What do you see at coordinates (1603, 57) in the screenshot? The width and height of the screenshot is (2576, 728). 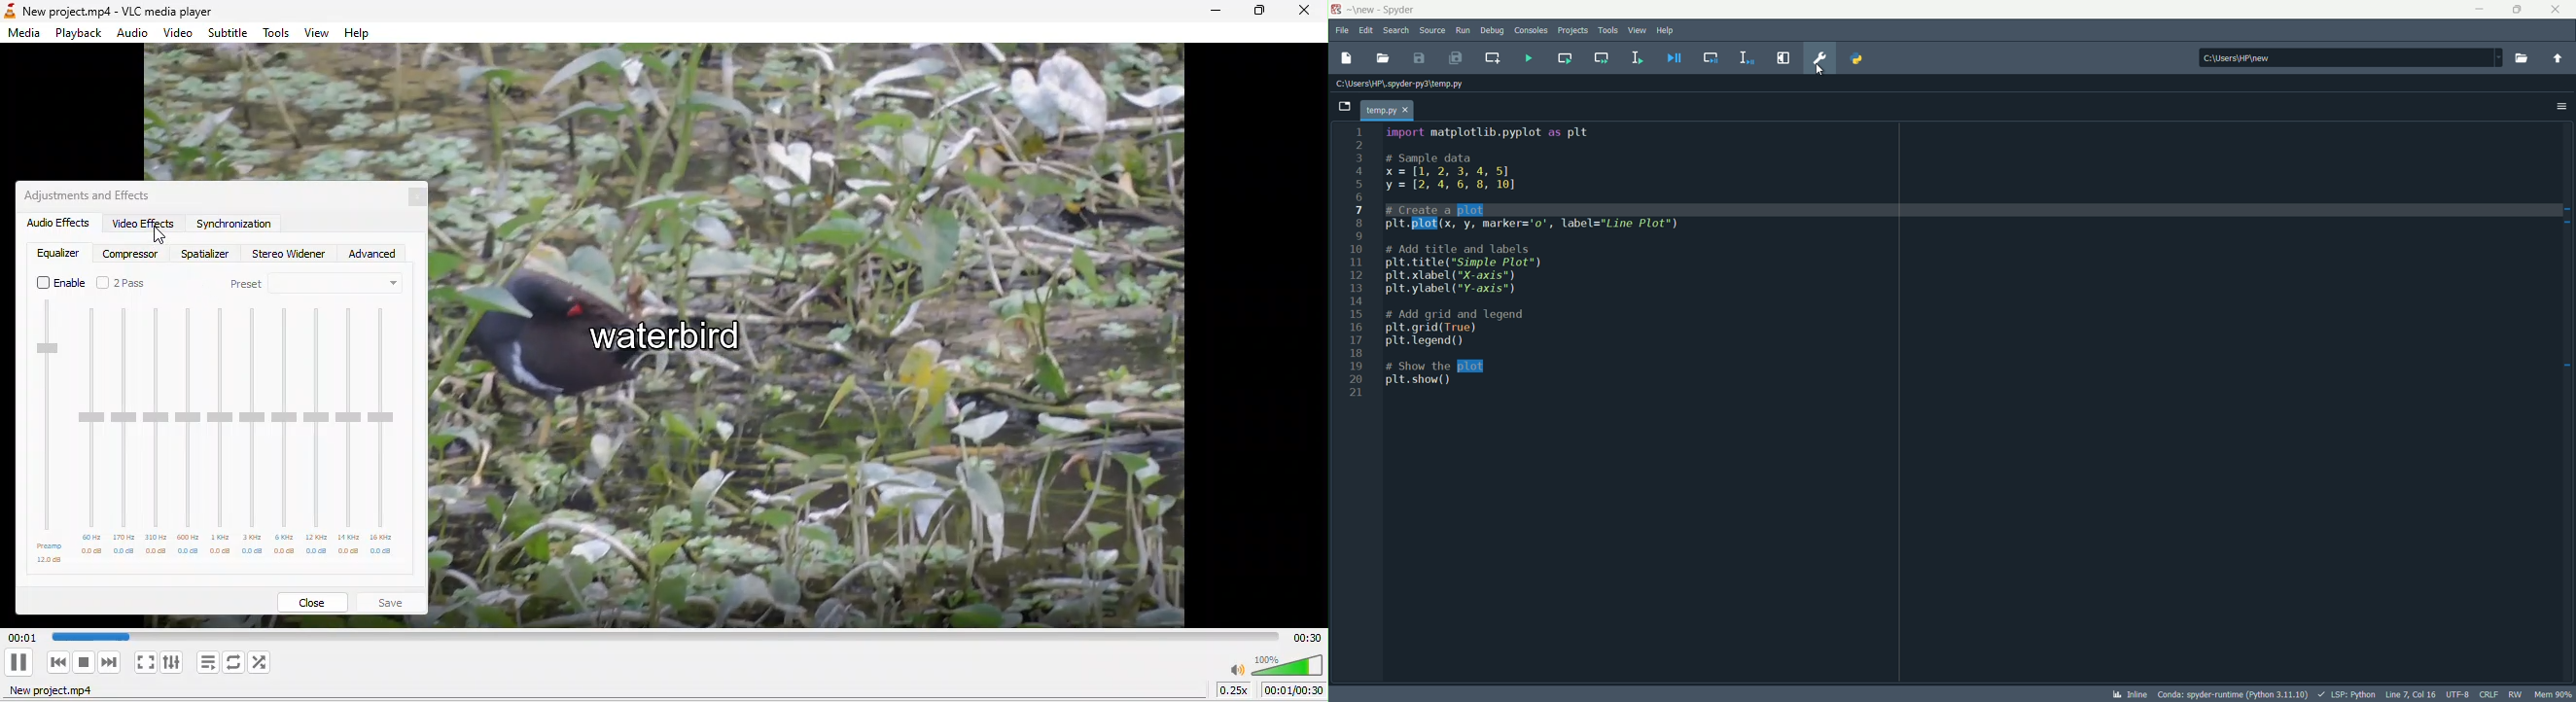 I see `run current cell and go to the next one` at bounding box center [1603, 57].